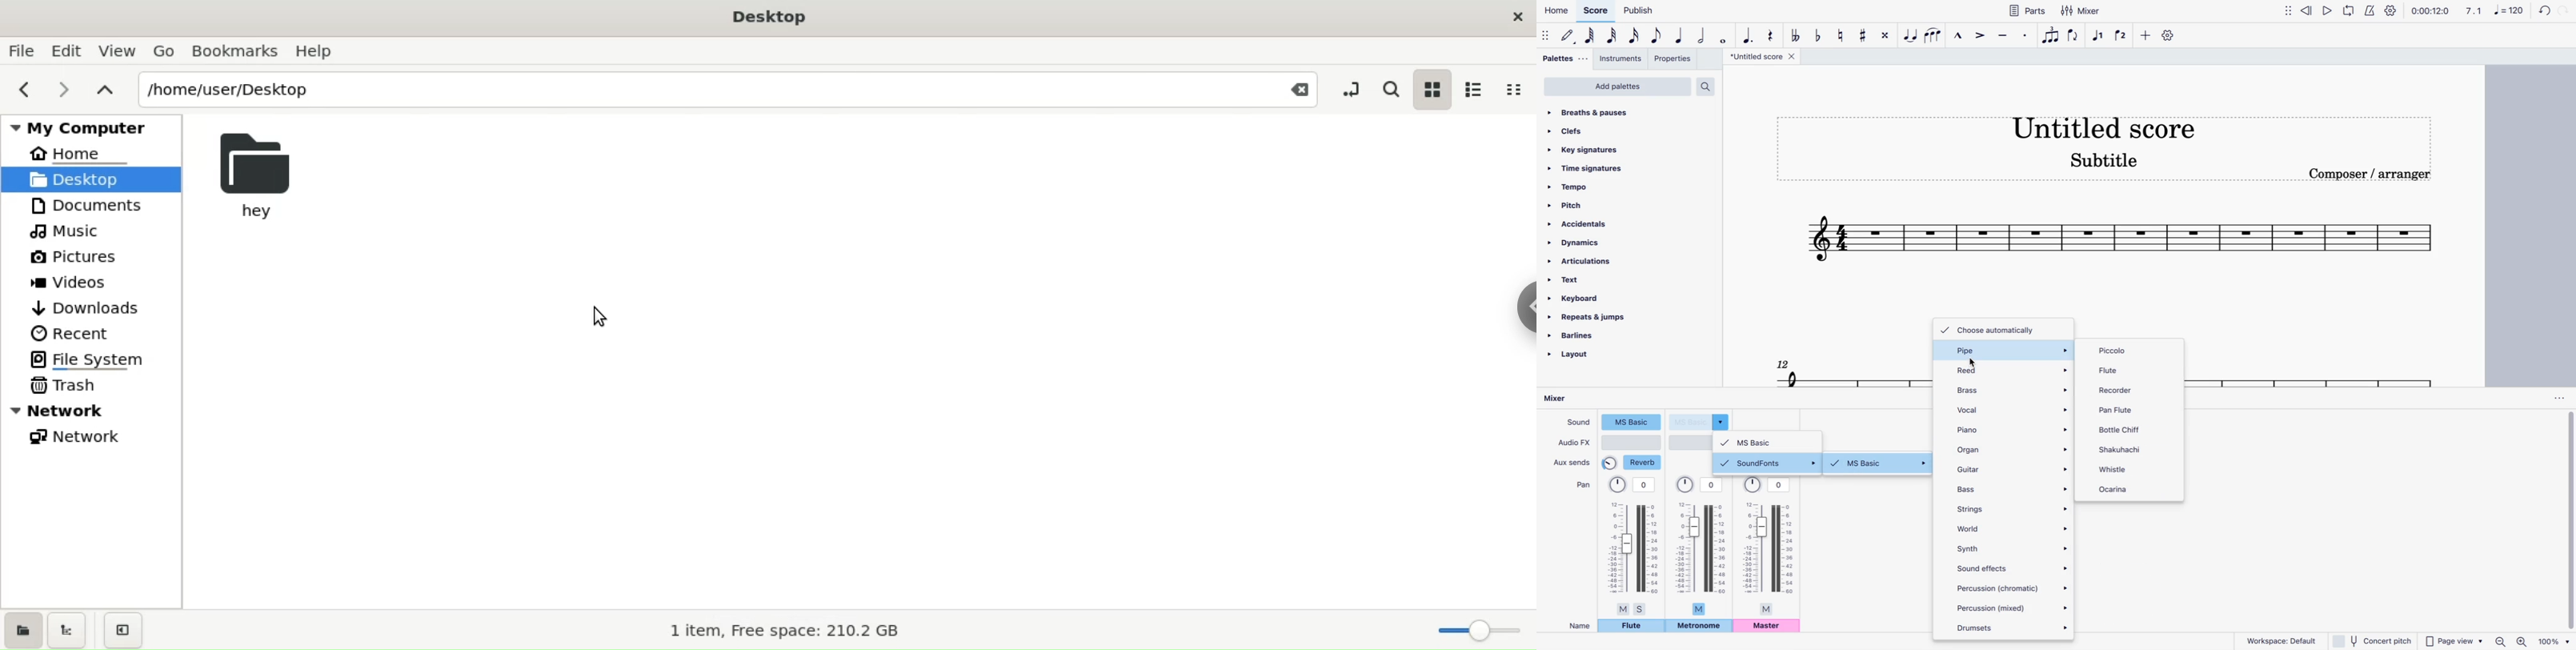 Image resolution: width=2576 pixels, height=672 pixels. What do you see at coordinates (1611, 187) in the screenshot?
I see `tempo` at bounding box center [1611, 187].